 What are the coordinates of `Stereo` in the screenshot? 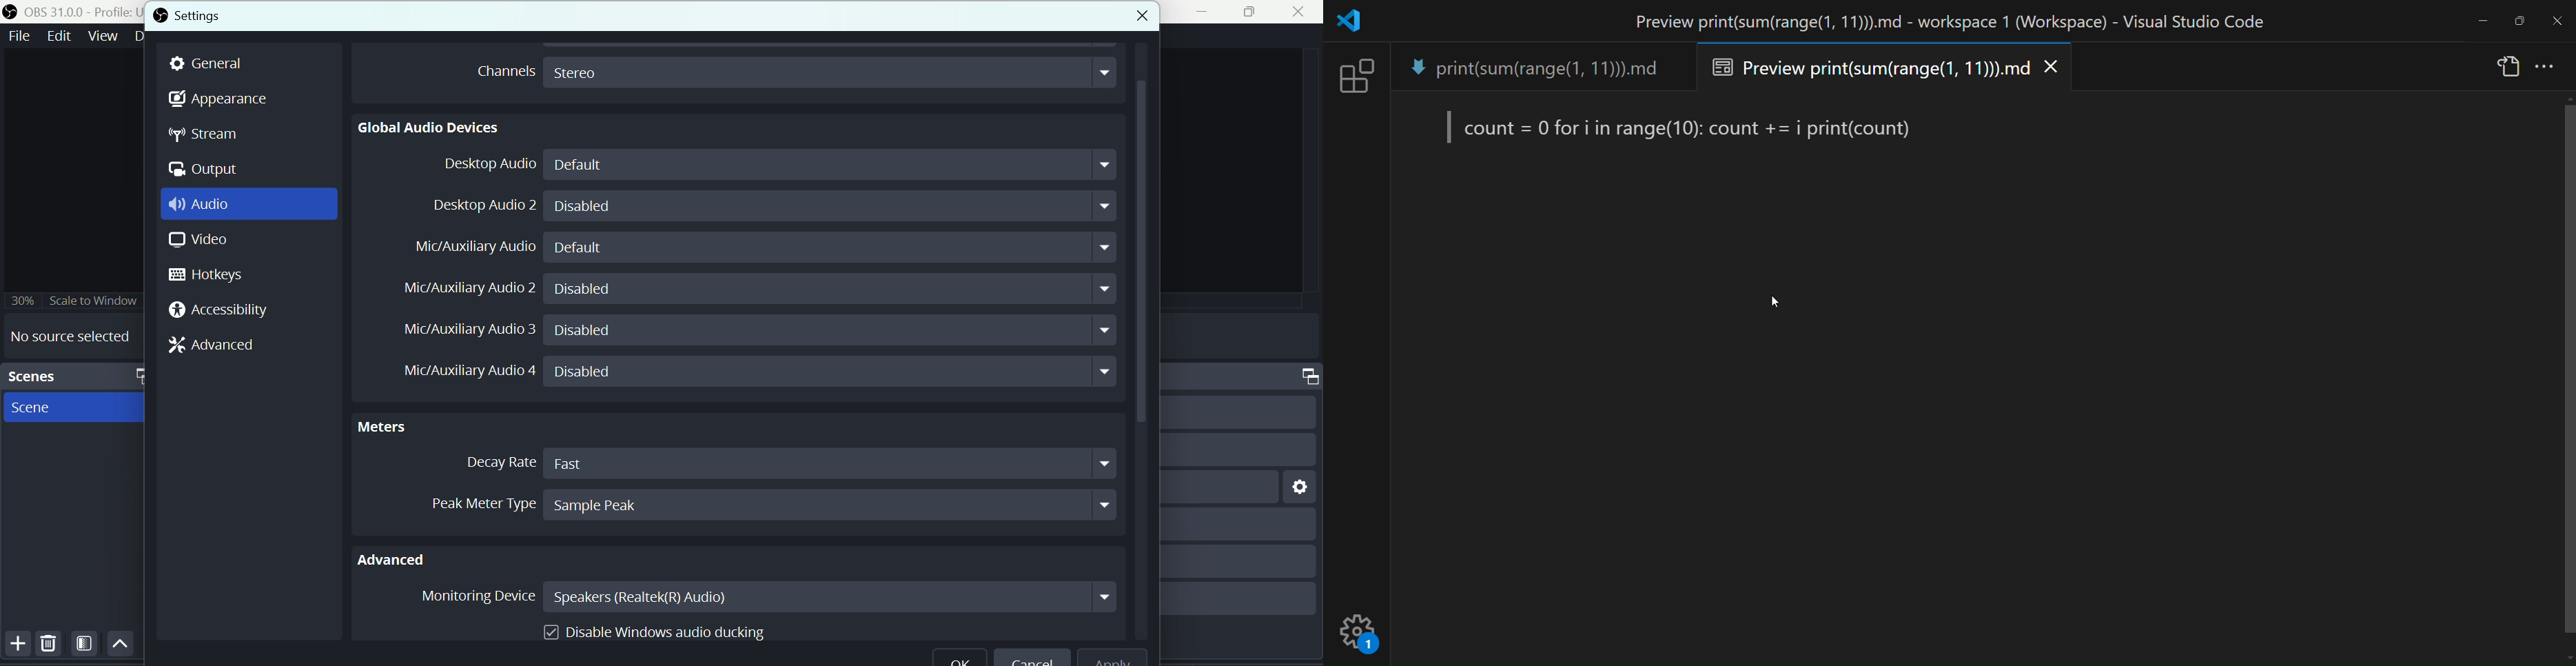 It's located at (831, 71).